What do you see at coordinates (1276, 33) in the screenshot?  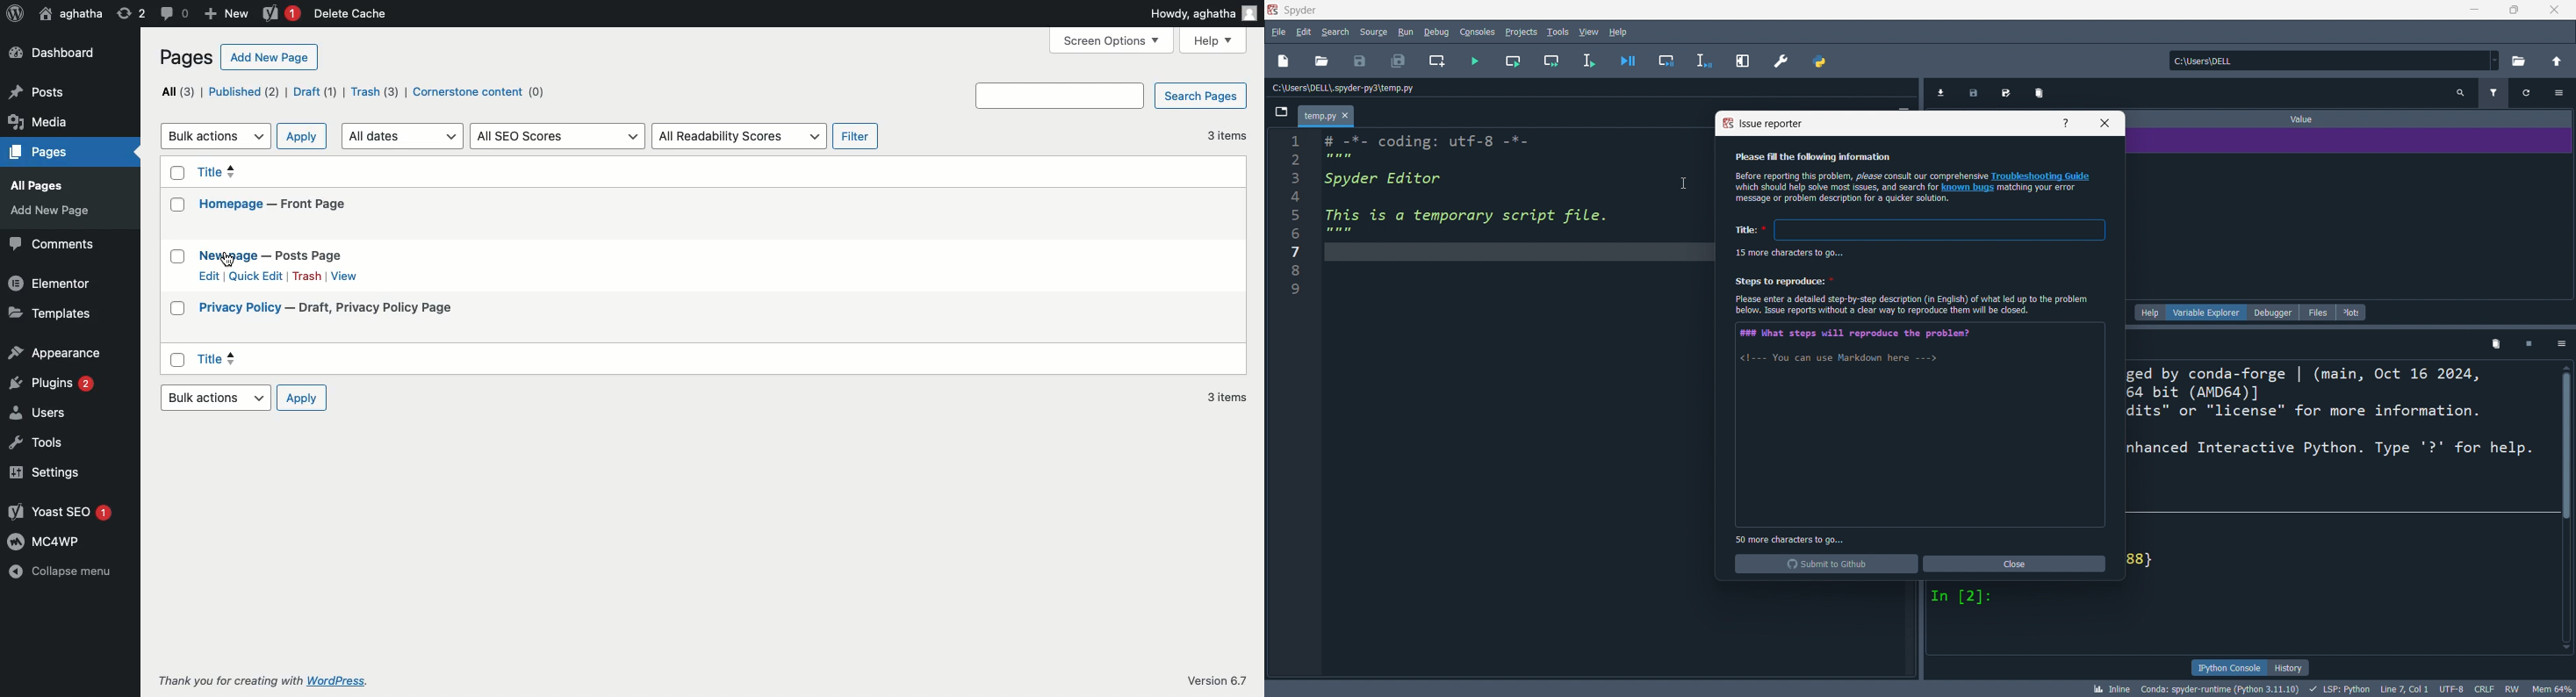 I see `file` at bounding box center [1276, 33].